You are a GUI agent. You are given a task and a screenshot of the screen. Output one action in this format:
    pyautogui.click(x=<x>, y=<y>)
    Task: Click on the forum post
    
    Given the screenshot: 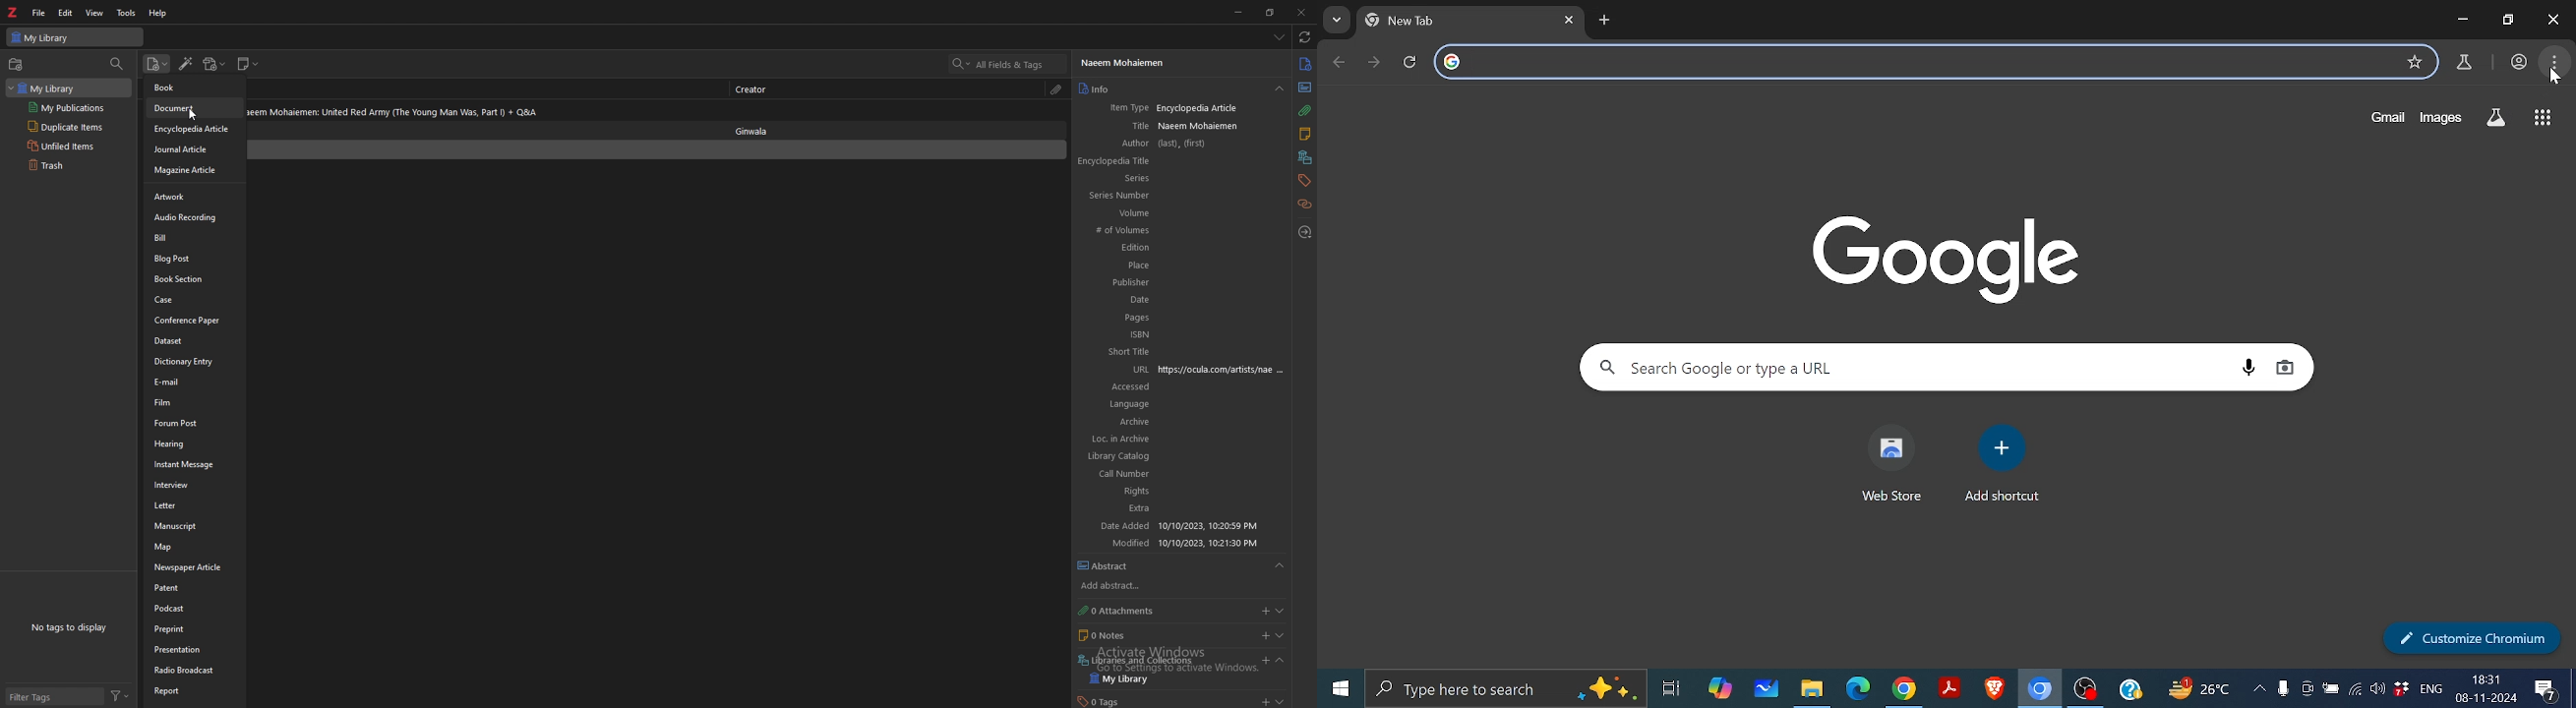 What is the action you would take?
    pyautogui.click(x=194, y=423)
    